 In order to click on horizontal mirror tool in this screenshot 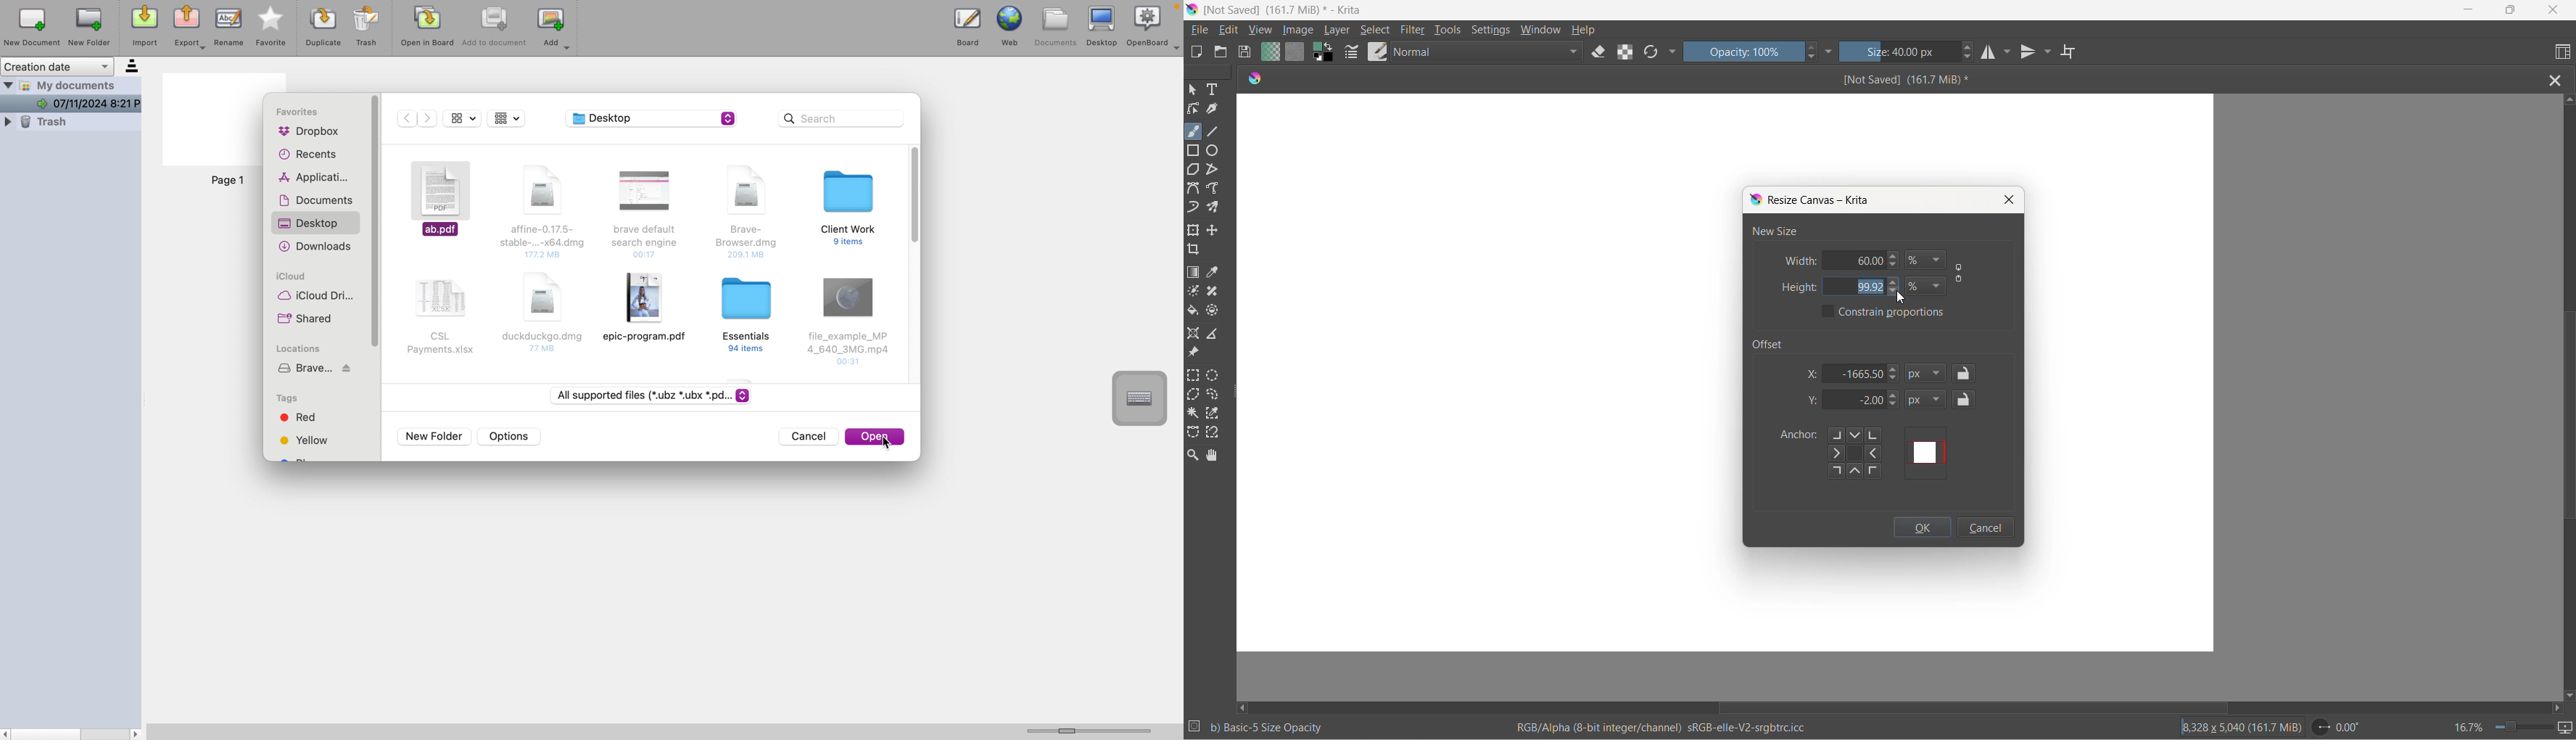, I will do `click(1991, 54)`.